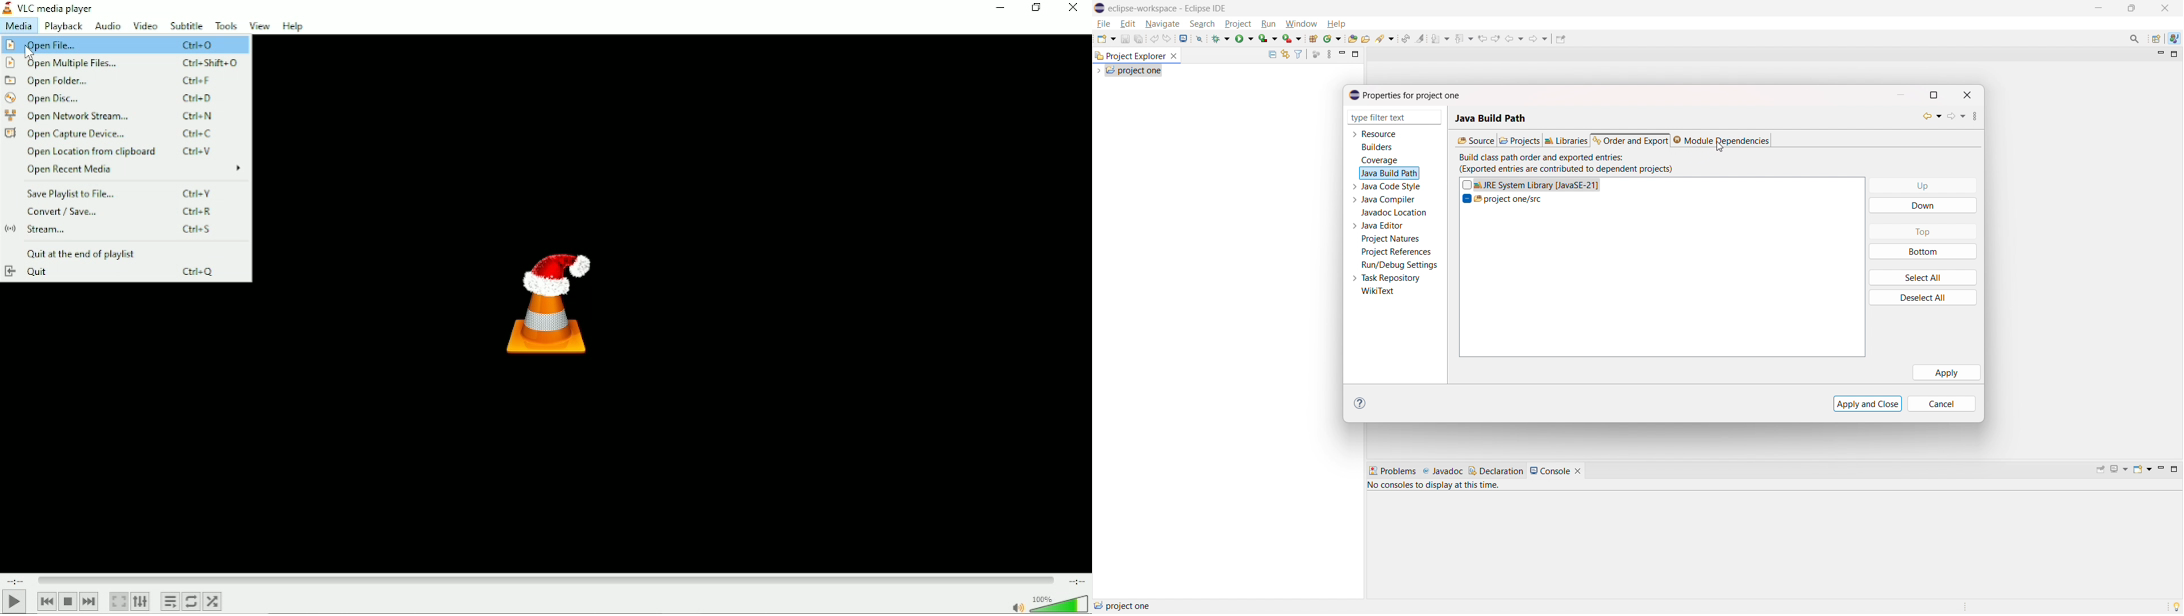 The image size is (2184, 616). I want to click on expand task repository, so click(1354, 279).